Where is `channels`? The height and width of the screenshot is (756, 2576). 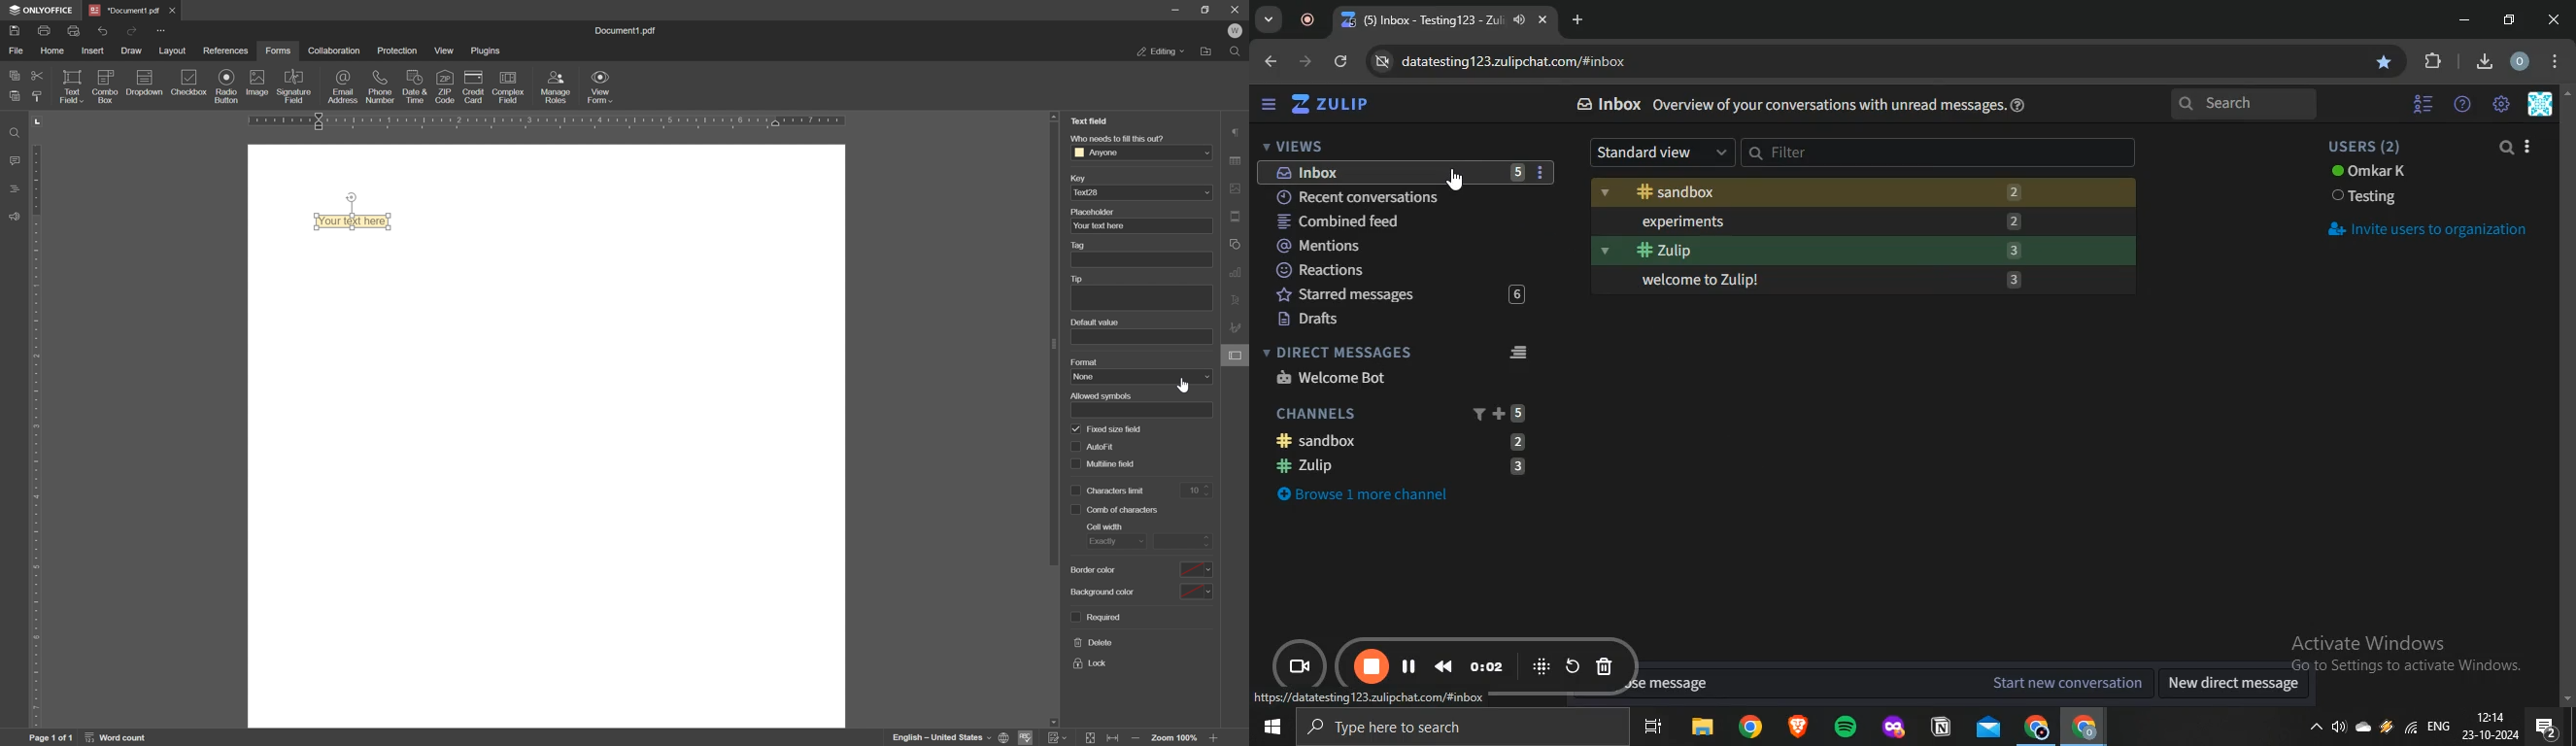 channels is located at coordinates (1403, 412).